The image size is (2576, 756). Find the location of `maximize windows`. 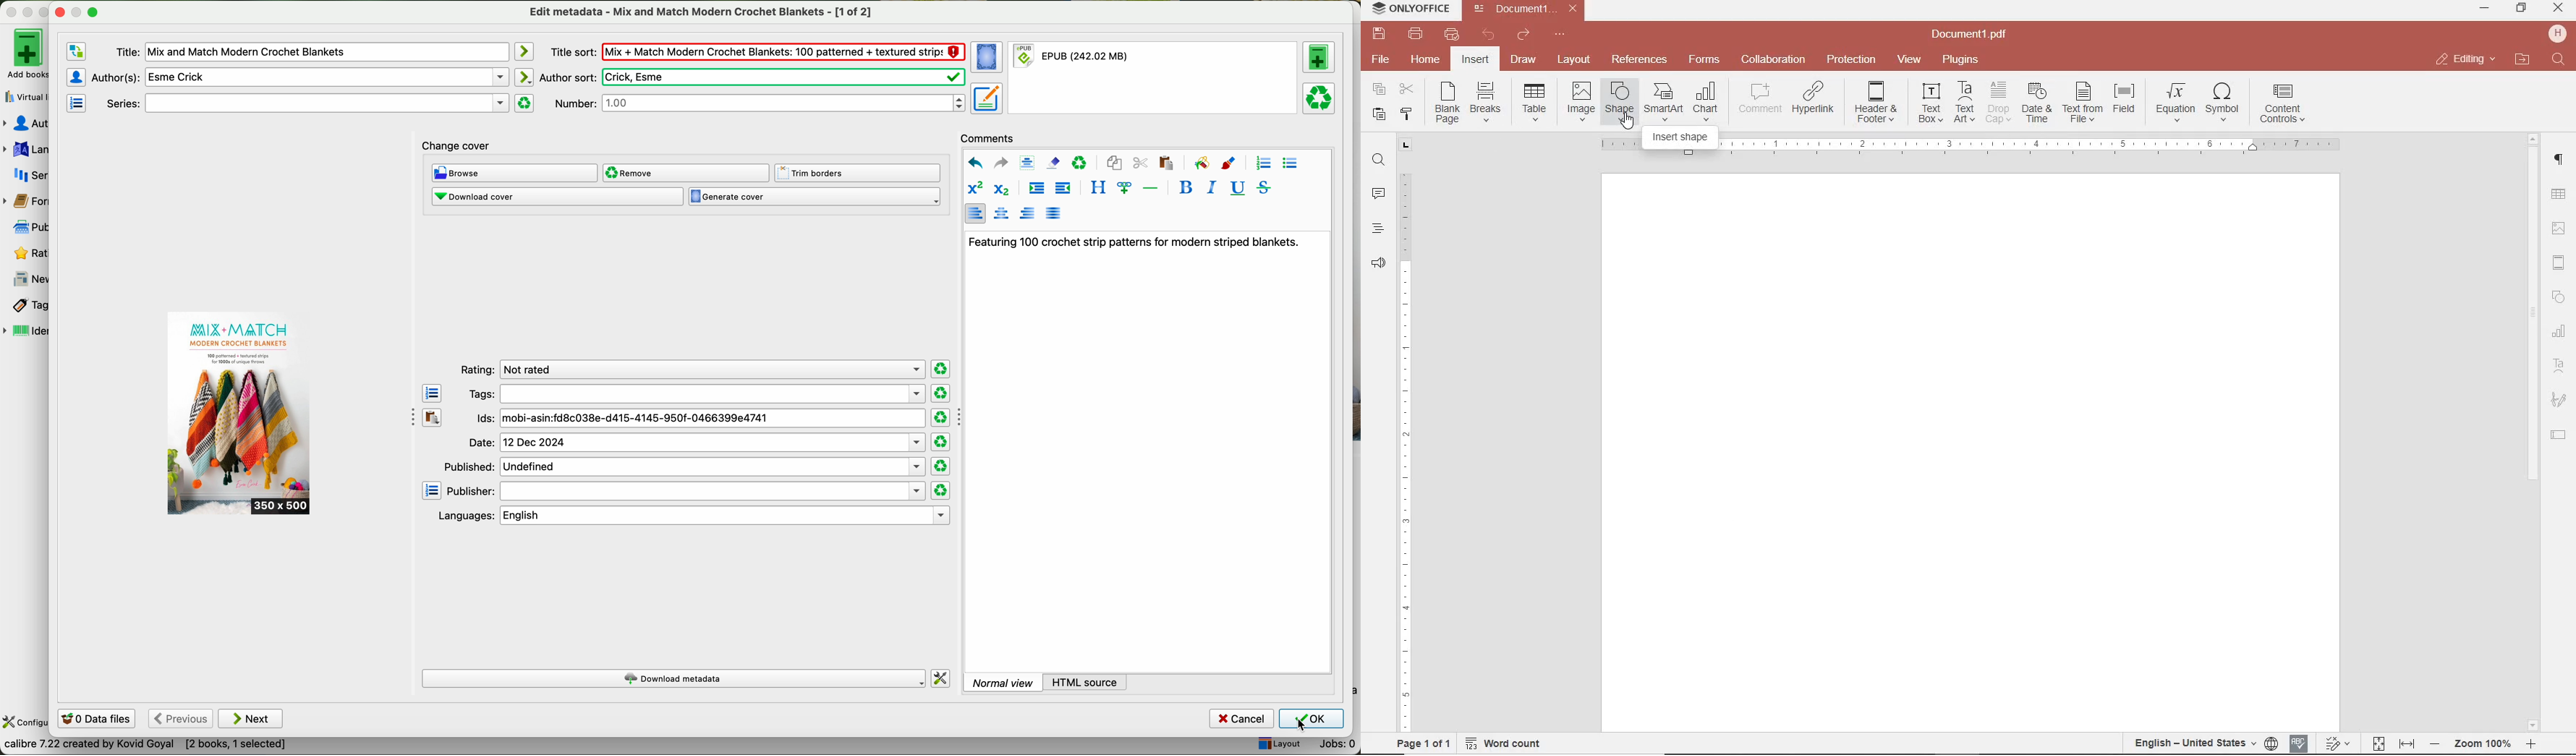

maximize windows is located at coordinates (93, 11).